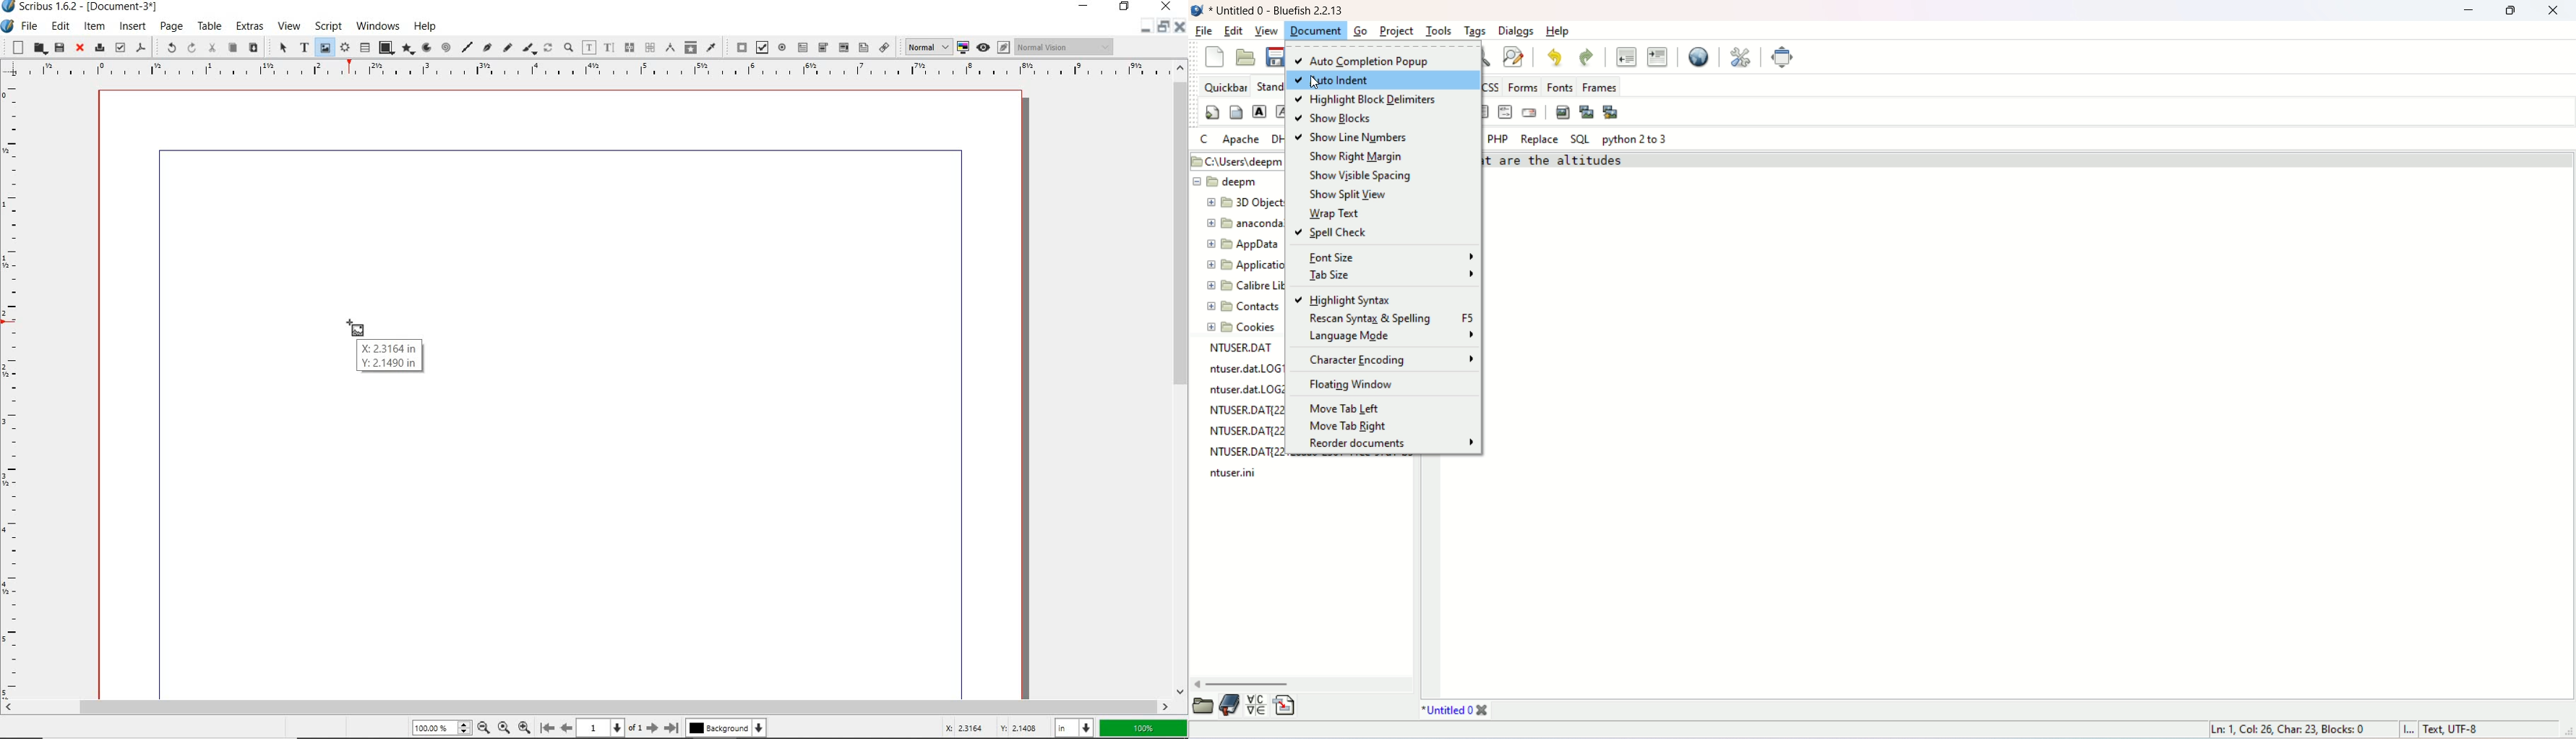  Describe the element at coordinates (1613, 111) in the screenshot. I see `multi thumbnail` at that location.